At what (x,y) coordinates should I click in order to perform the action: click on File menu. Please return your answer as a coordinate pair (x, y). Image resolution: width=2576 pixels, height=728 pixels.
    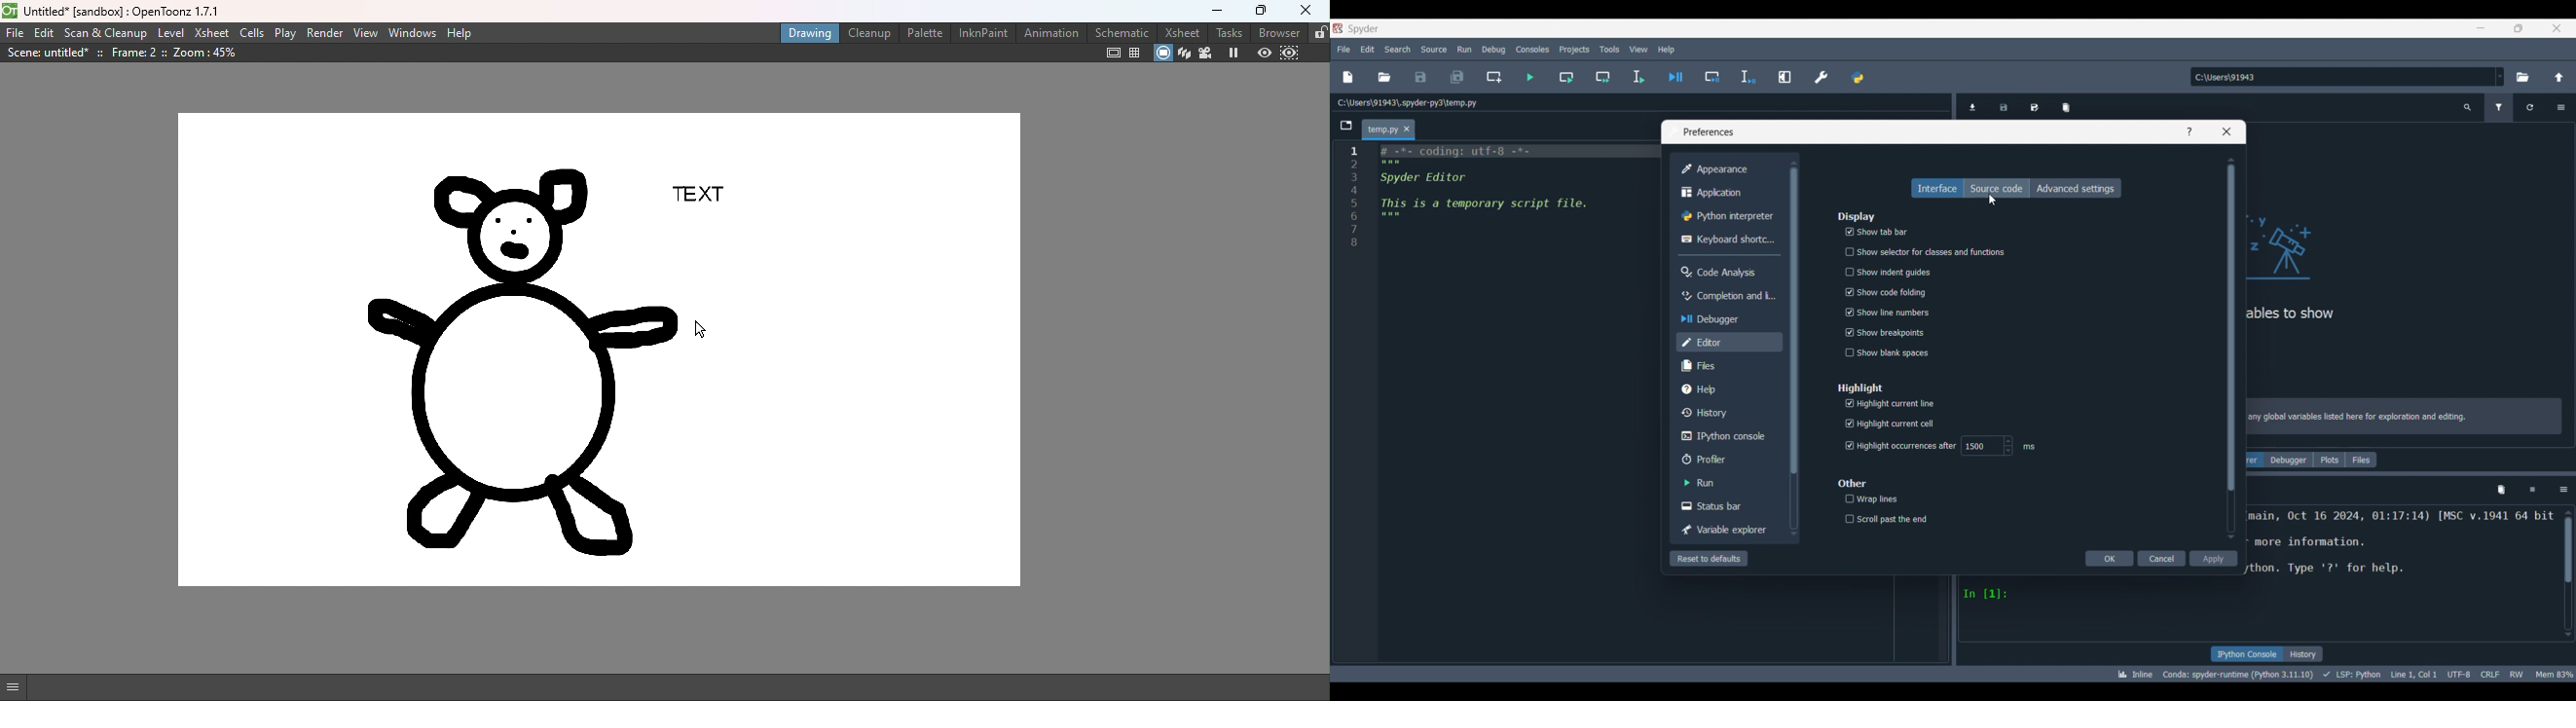
    Looking at the image, I should click on (1343, 49).